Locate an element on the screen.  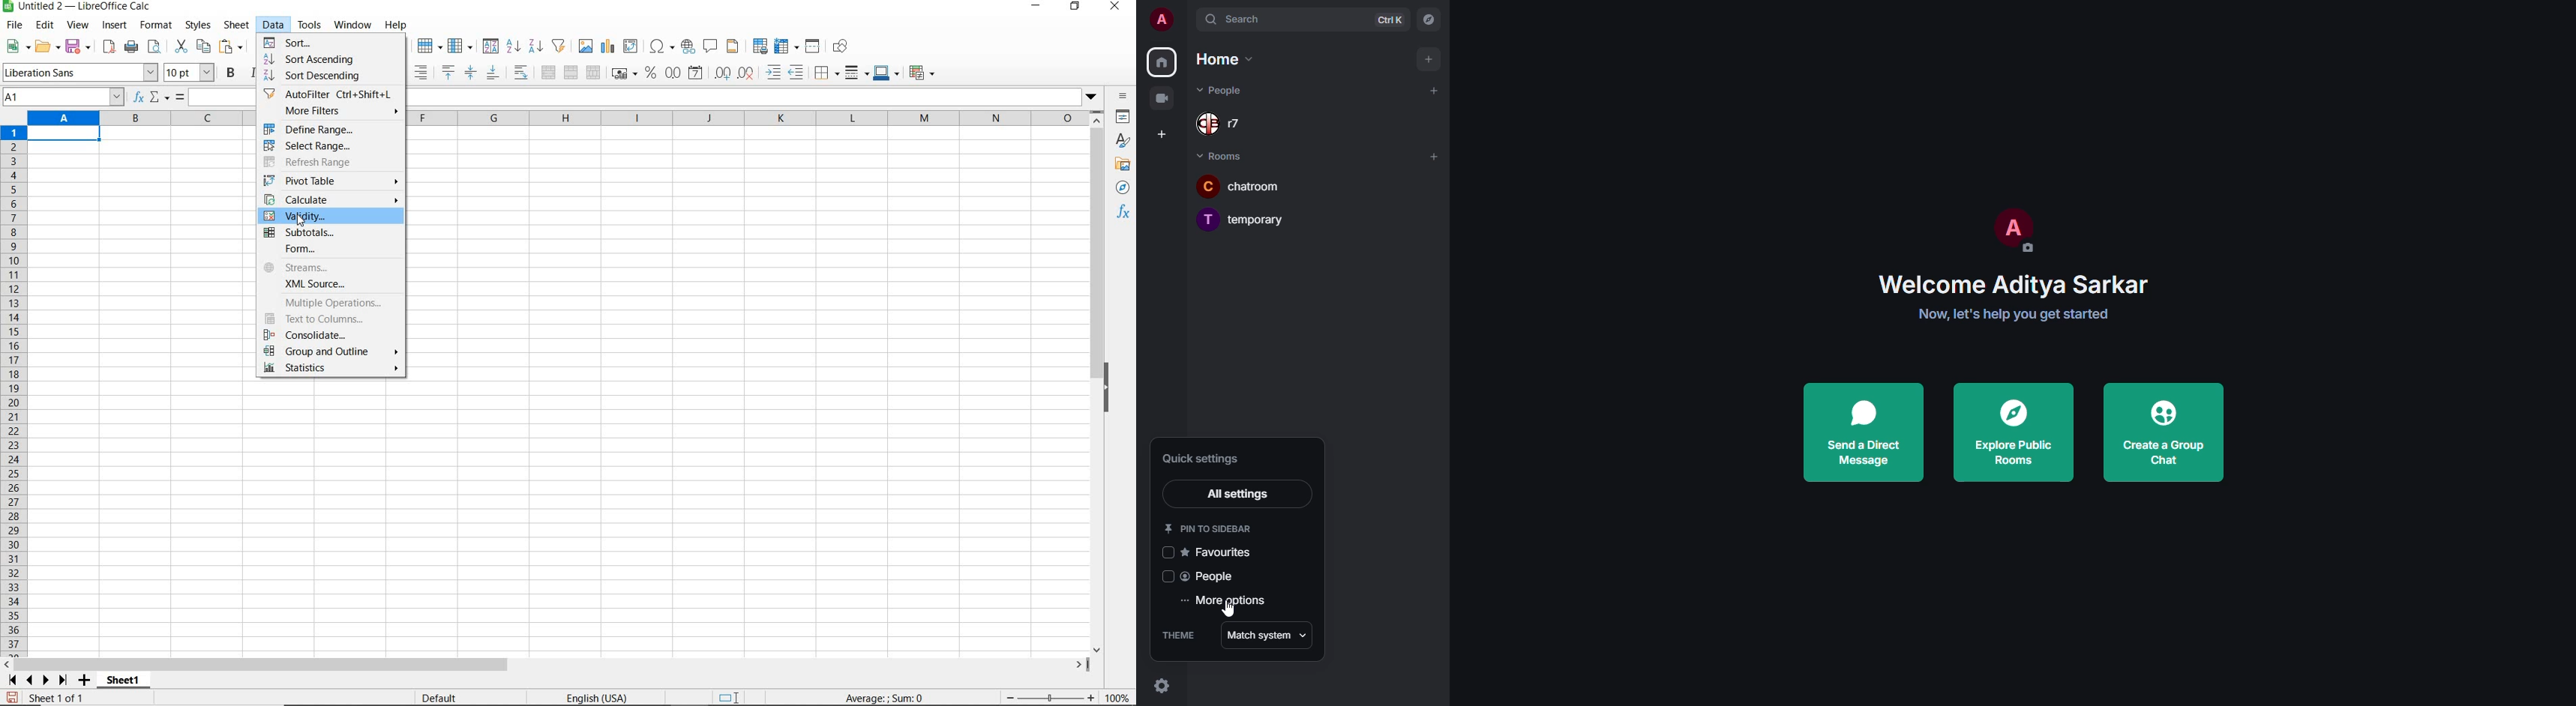
hide is located at coordinates (1108, 390).